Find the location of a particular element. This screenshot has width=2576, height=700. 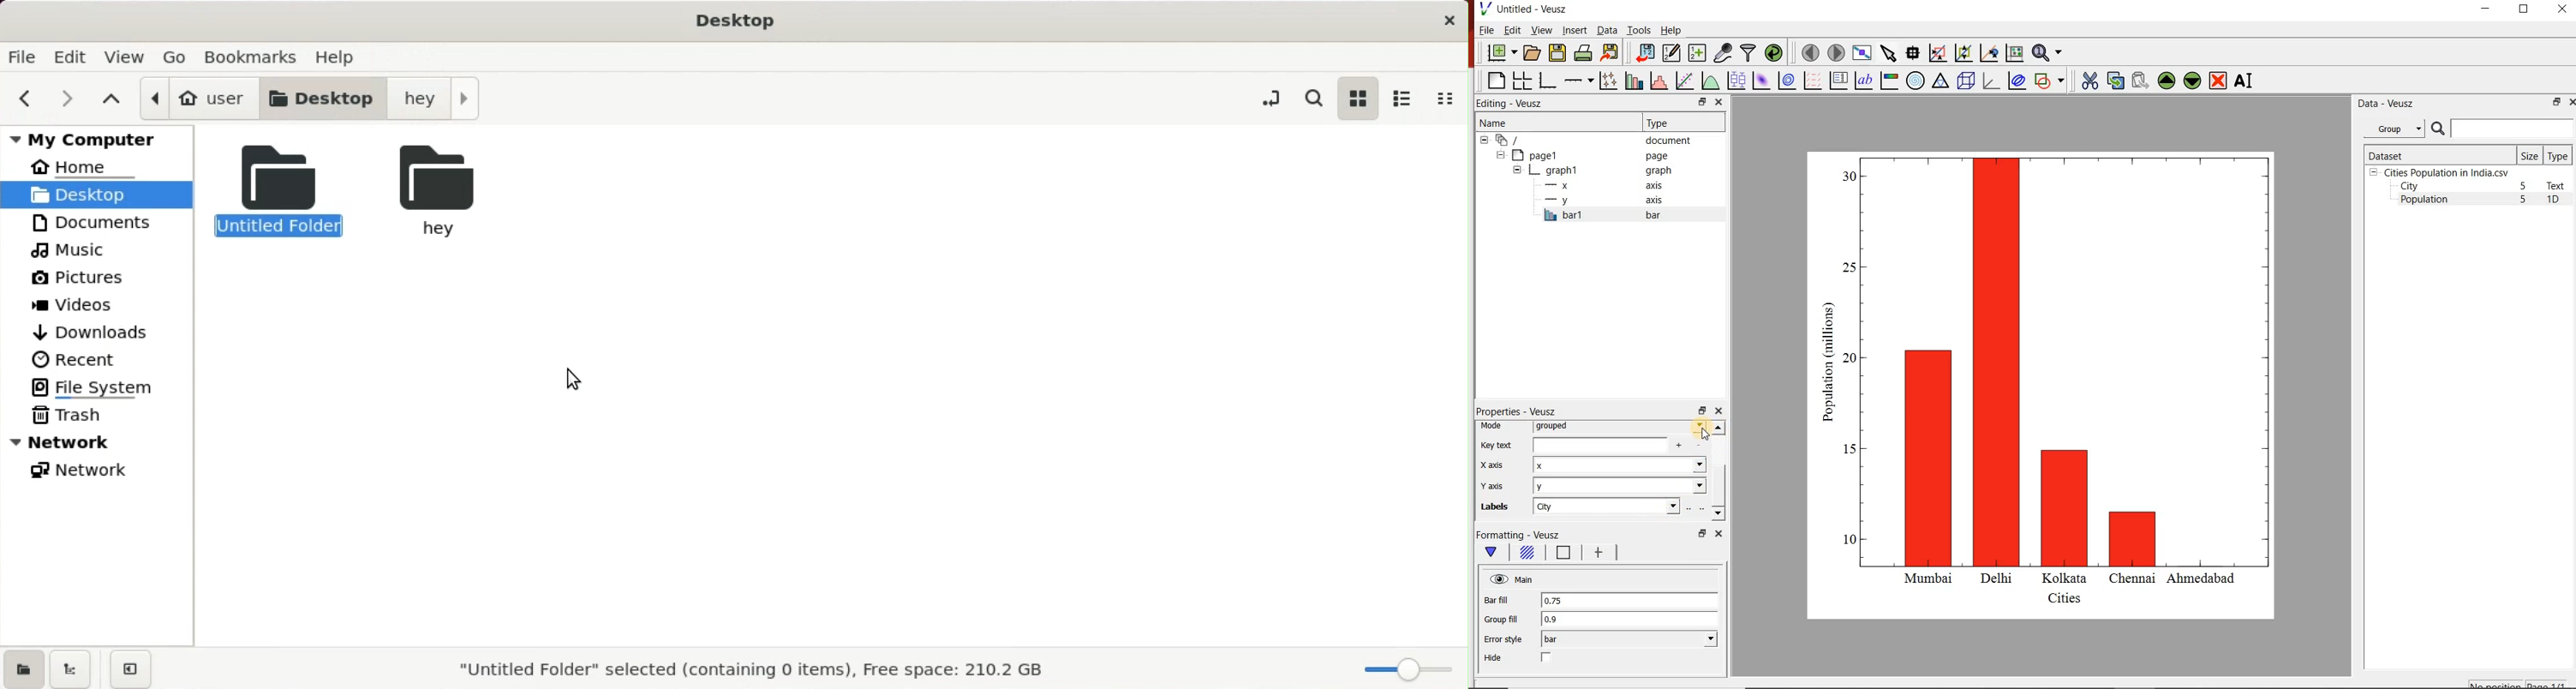

3d scene is located at coordinates (1965, 80).